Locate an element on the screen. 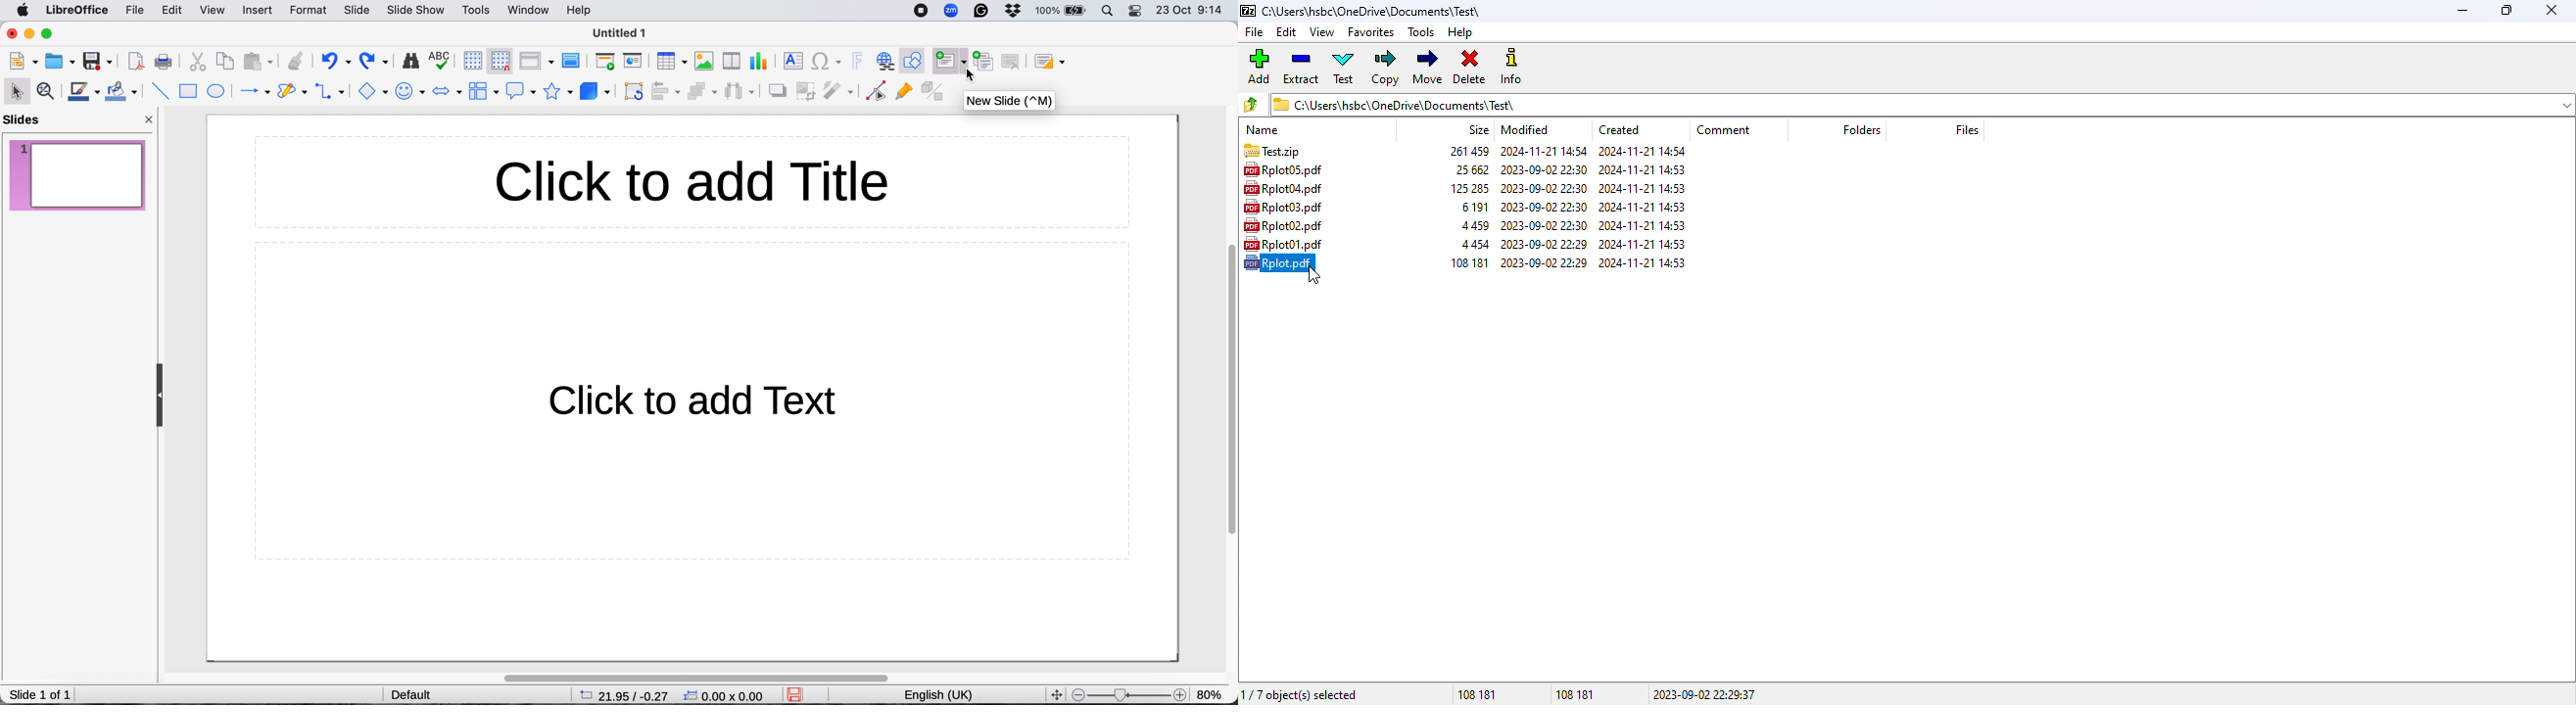 The height and width of the screenshot is (728, 2576). duplicate slide is located at coordinates (986, 61).